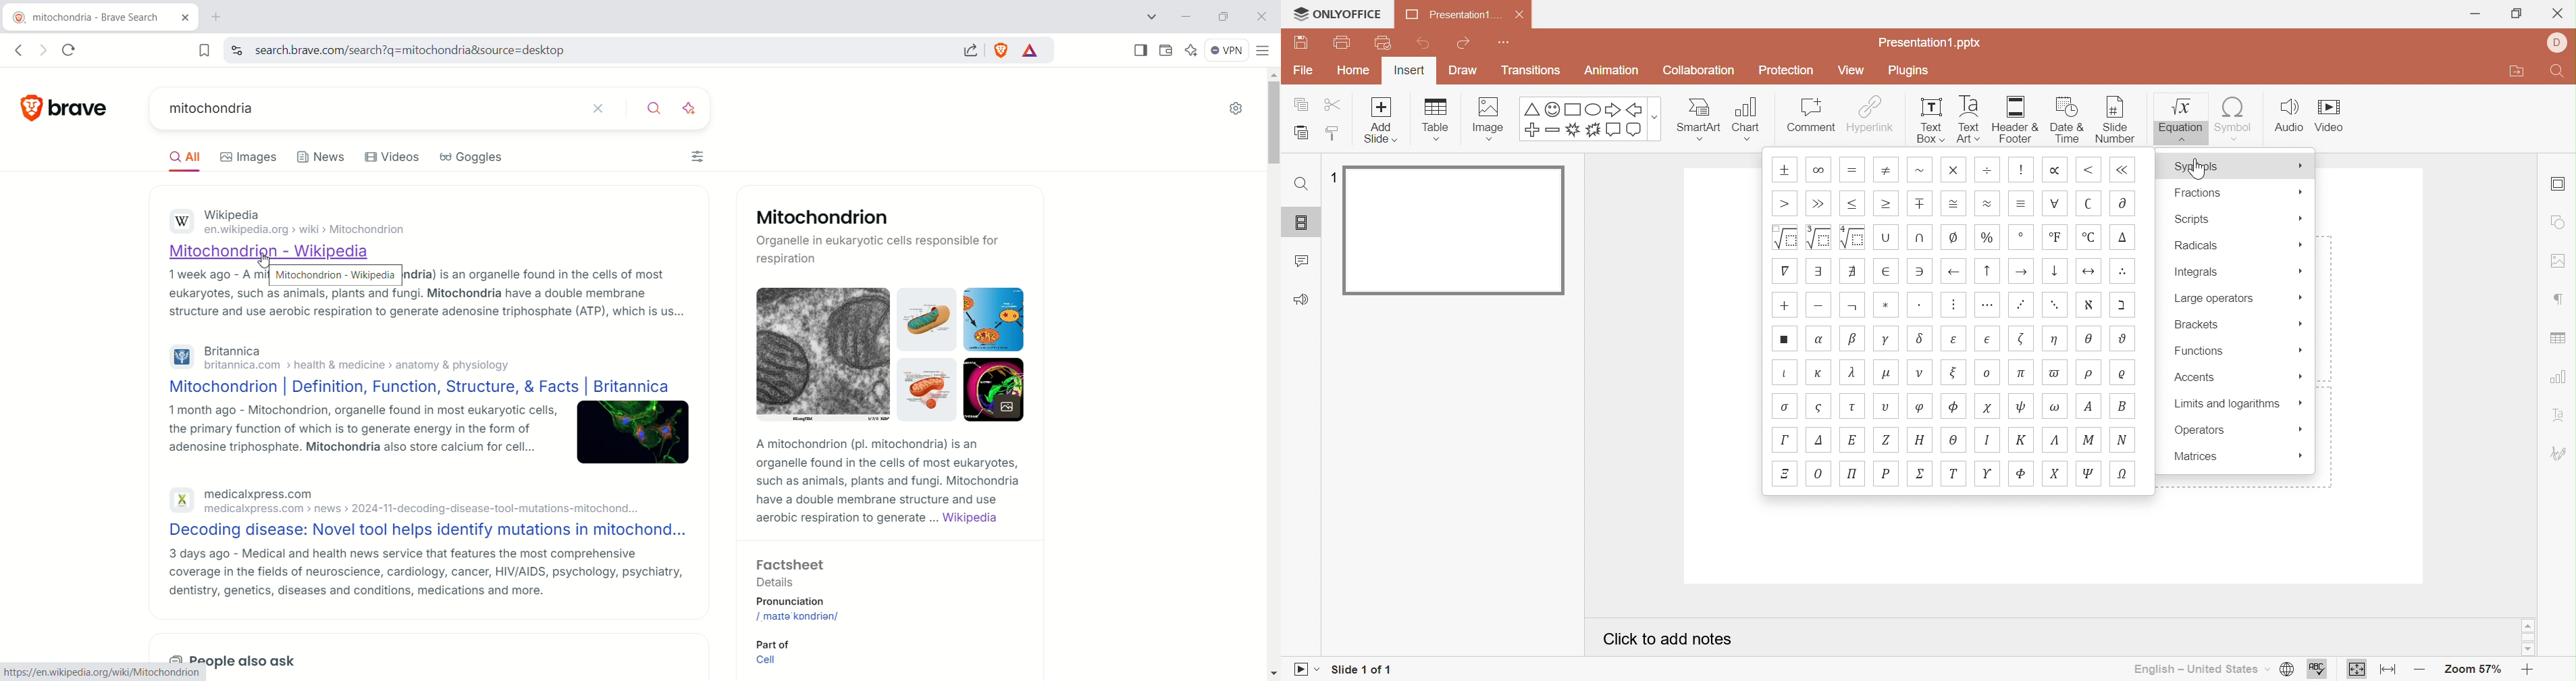  Describe the element at coordinates (2238, 428) in the screenshot. I see `Operators` at that location.